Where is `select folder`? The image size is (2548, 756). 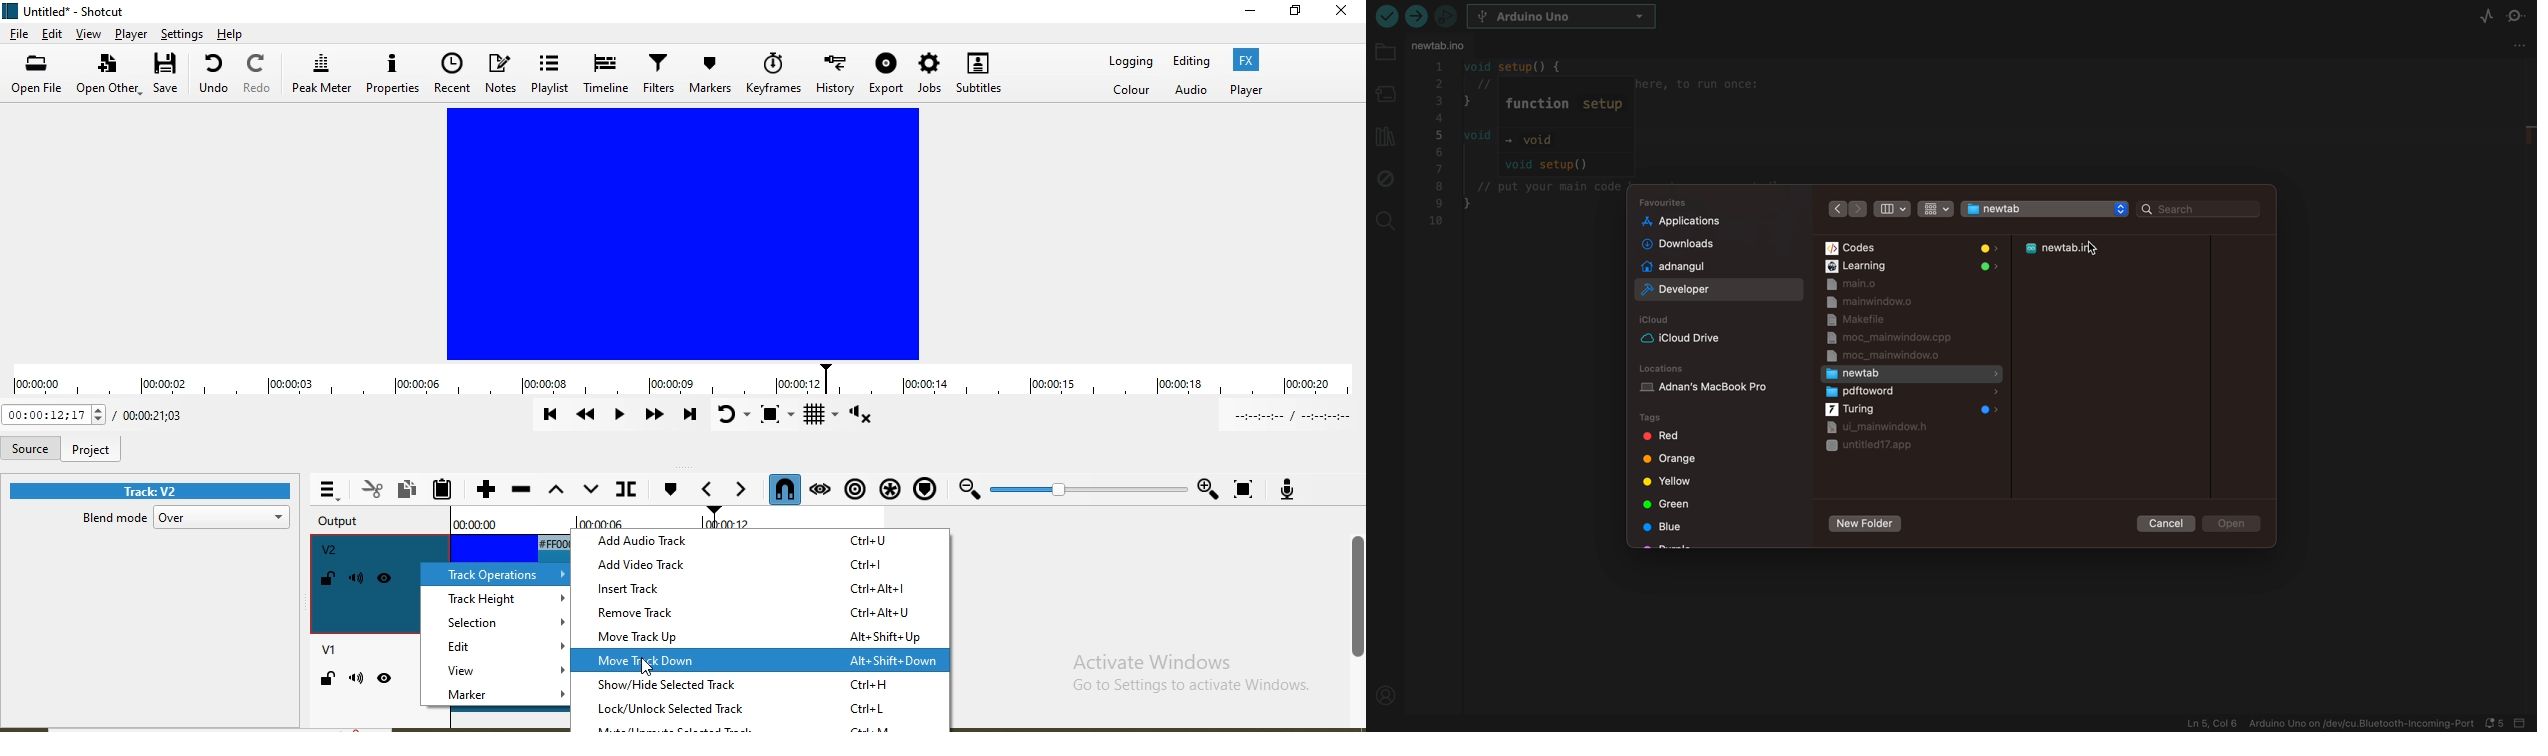 select folder is located at coordinates (2031, 208).